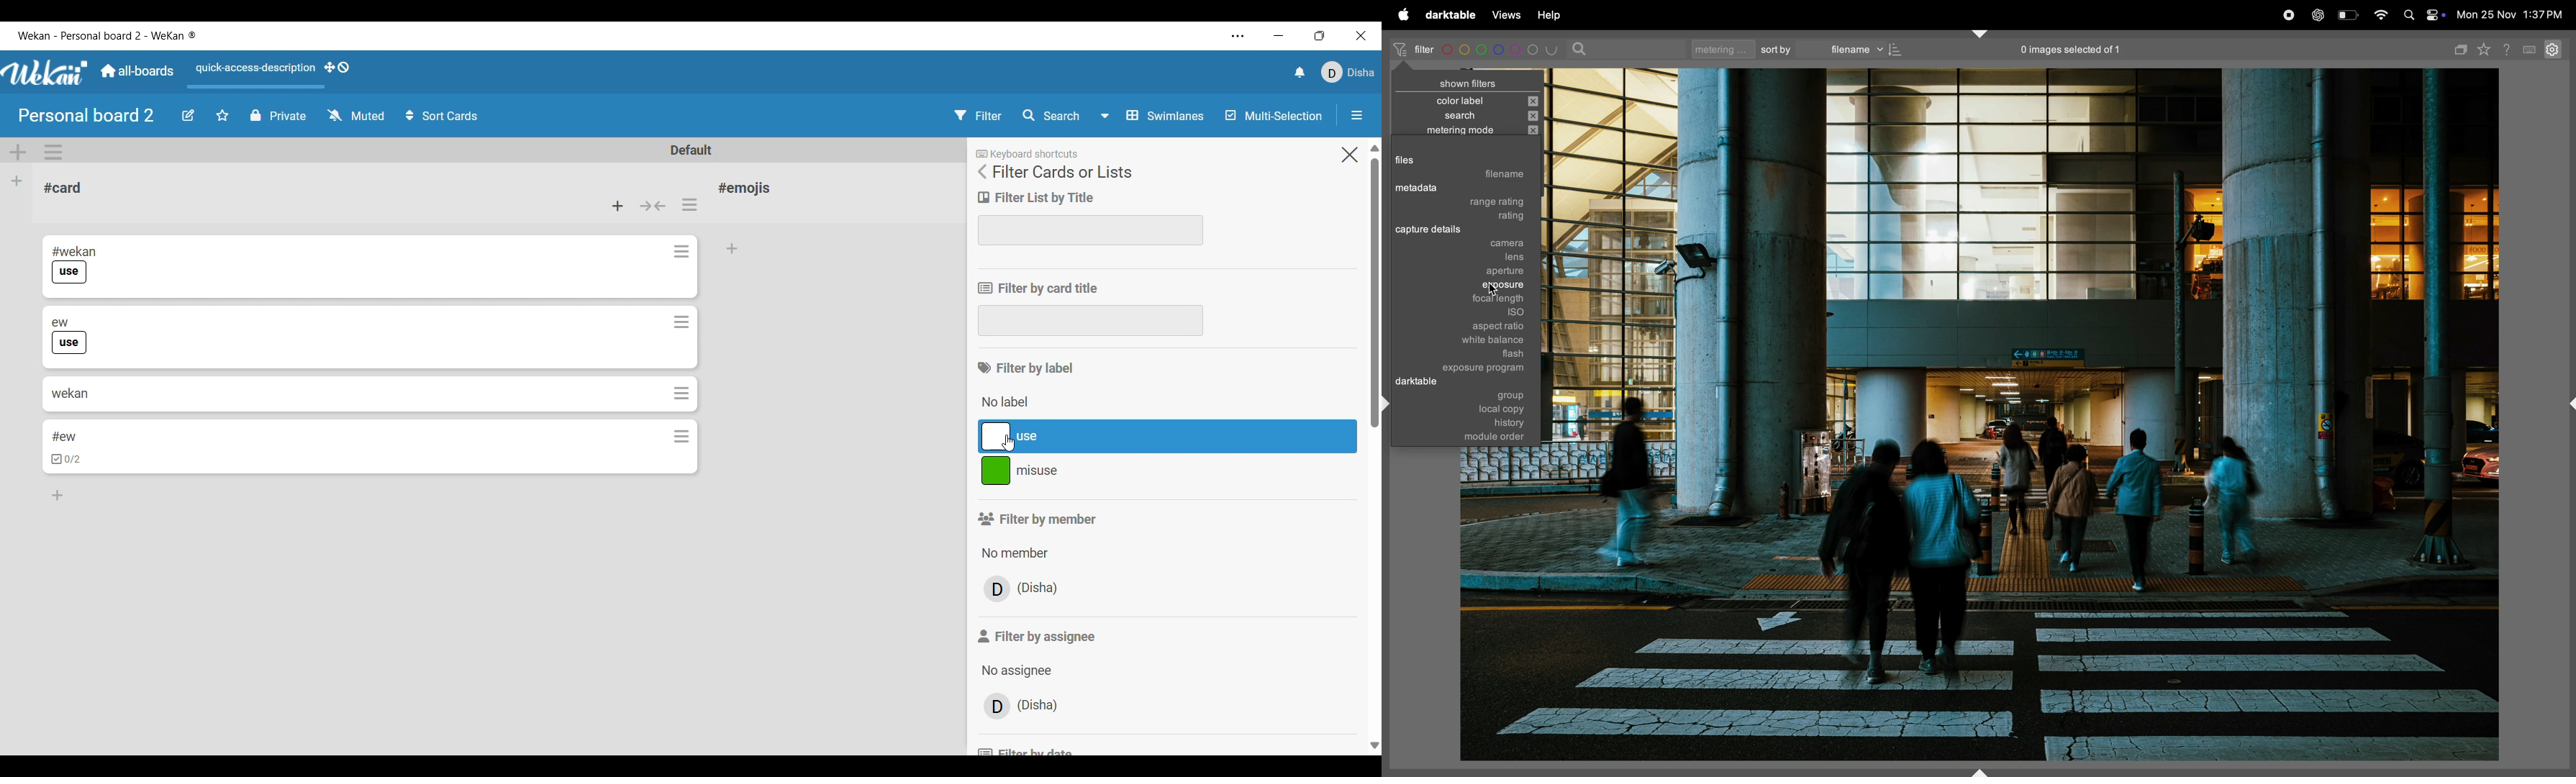 Image resolution: width=2576 pixels, height=784 pixels. I want to click on search, so click(1581, 49).